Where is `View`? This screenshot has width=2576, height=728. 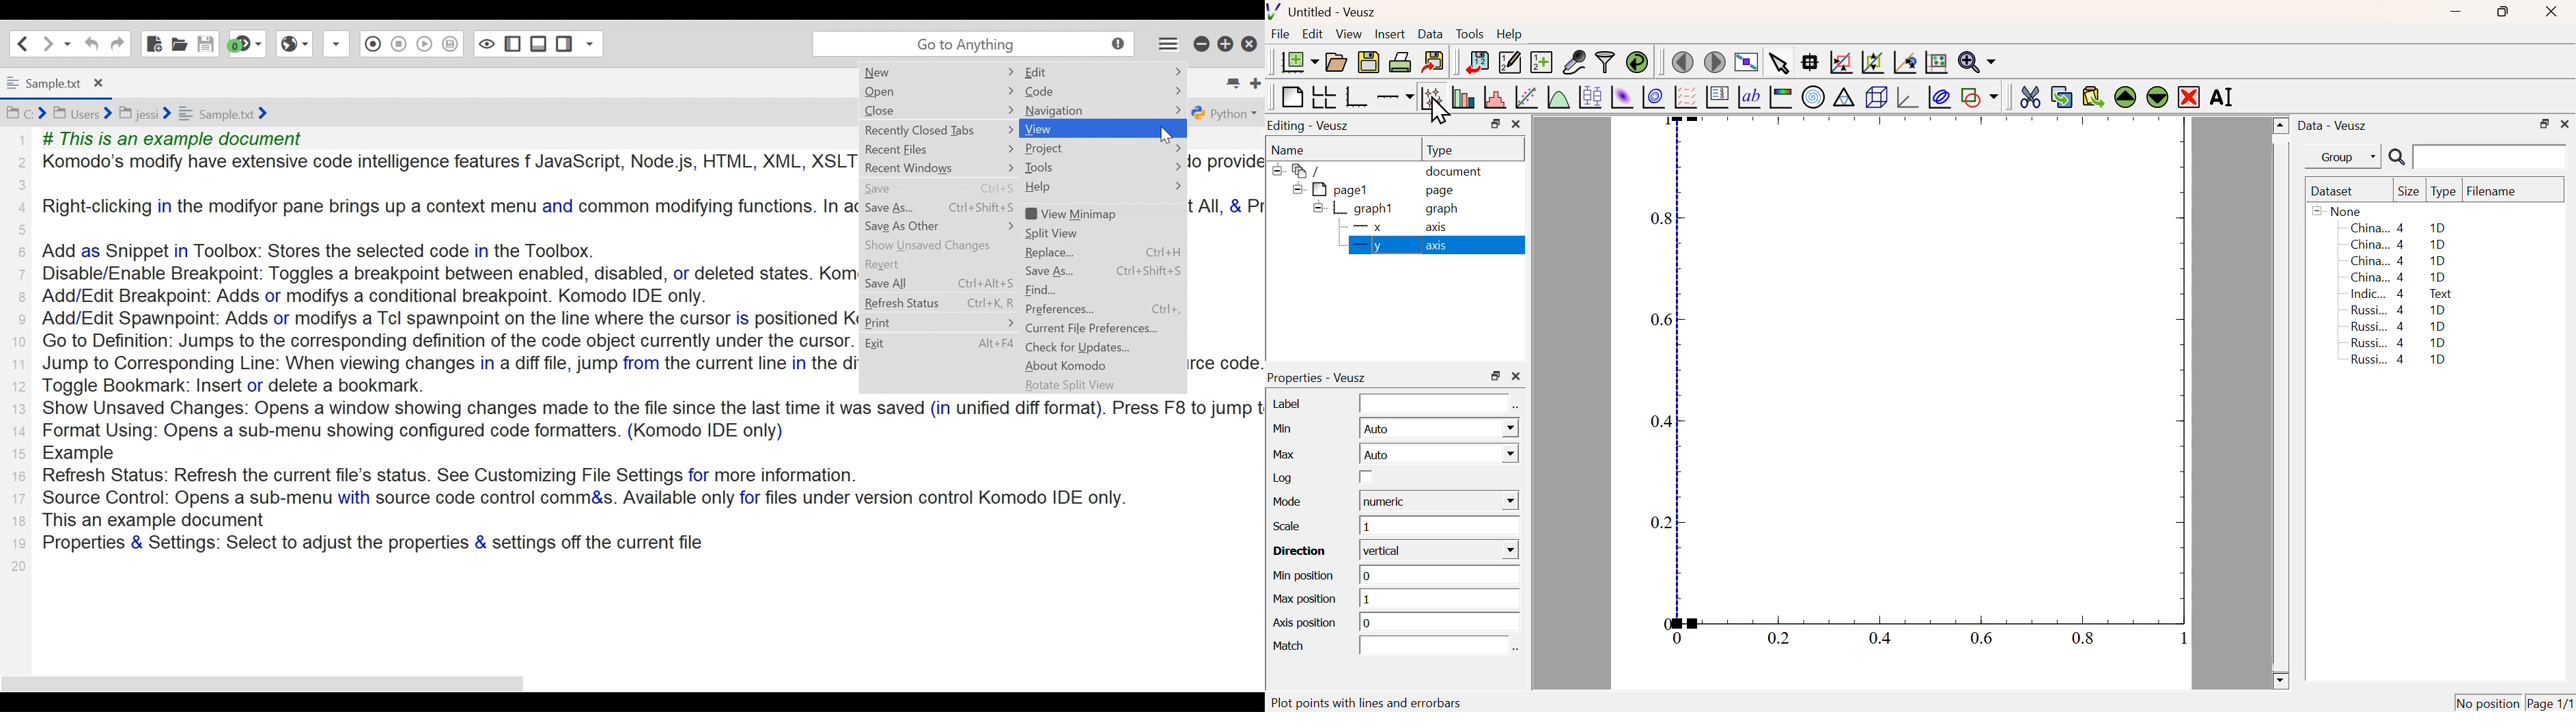
View is located at coordinates (1348, 35).